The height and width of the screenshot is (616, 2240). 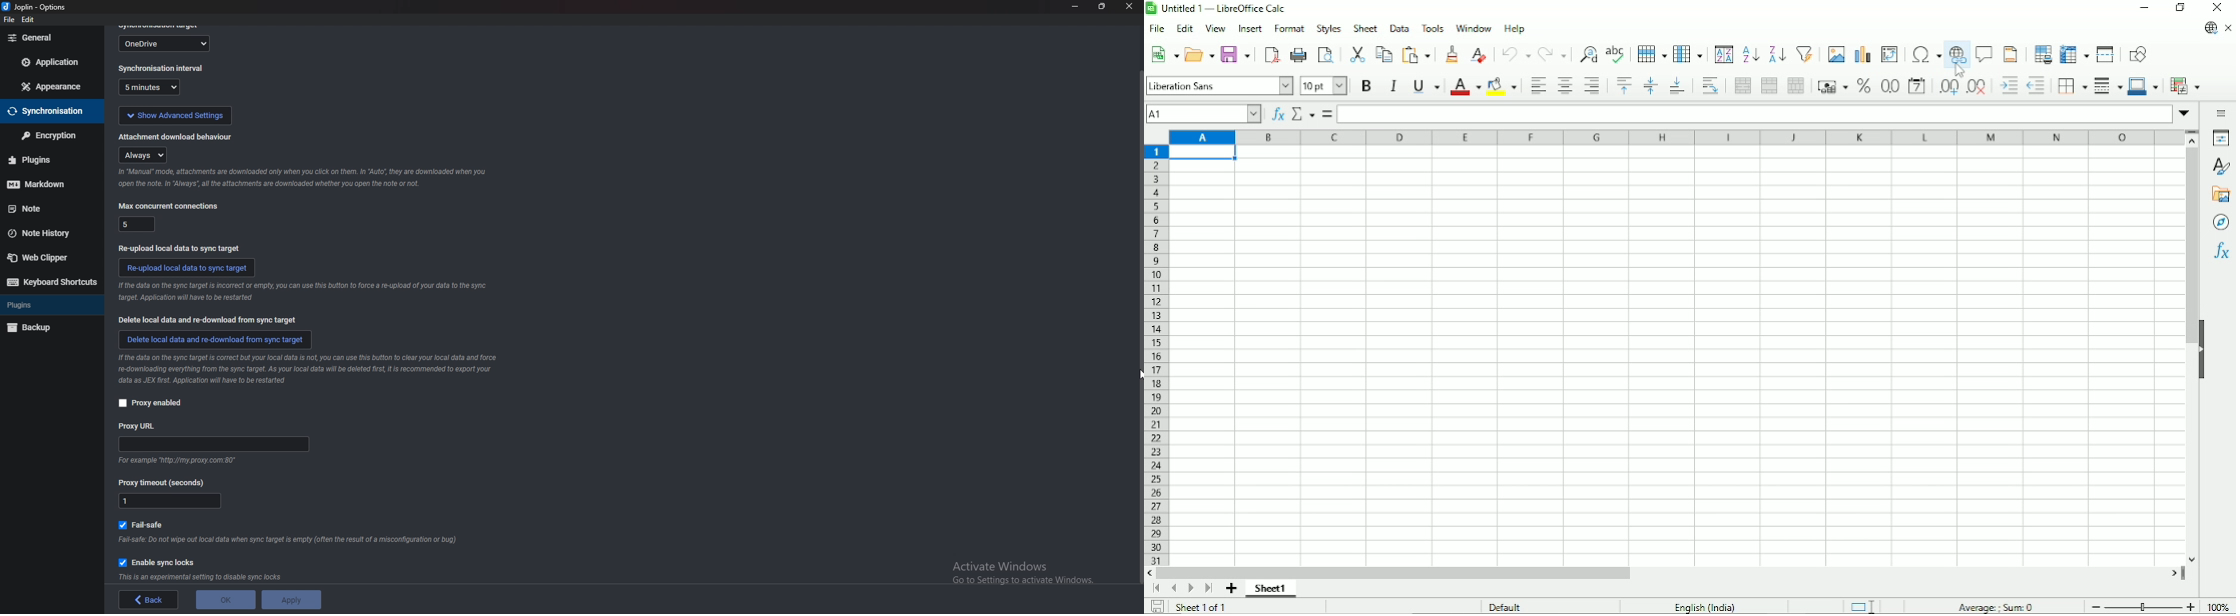 What do you see at coordinates (45, 233) in the screenshot?
I see `note history` at bounding box center [45, 233].